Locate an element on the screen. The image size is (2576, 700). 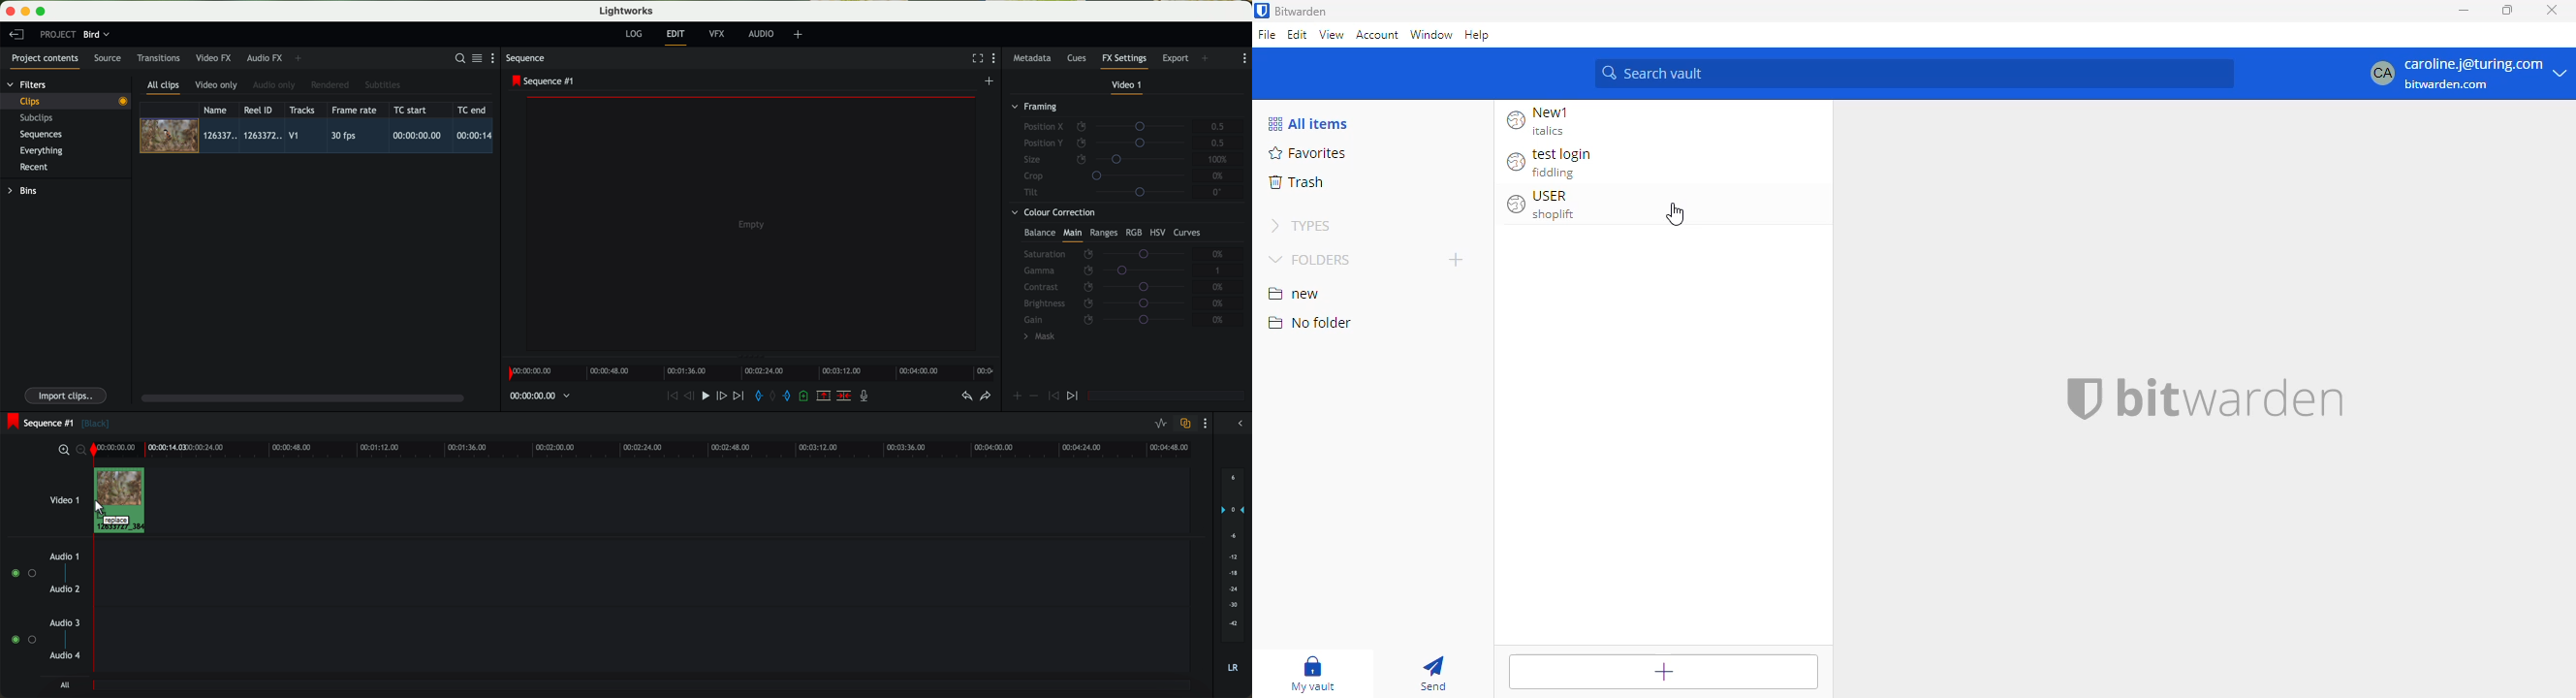
metadata is located at coordinates (1035, 59).